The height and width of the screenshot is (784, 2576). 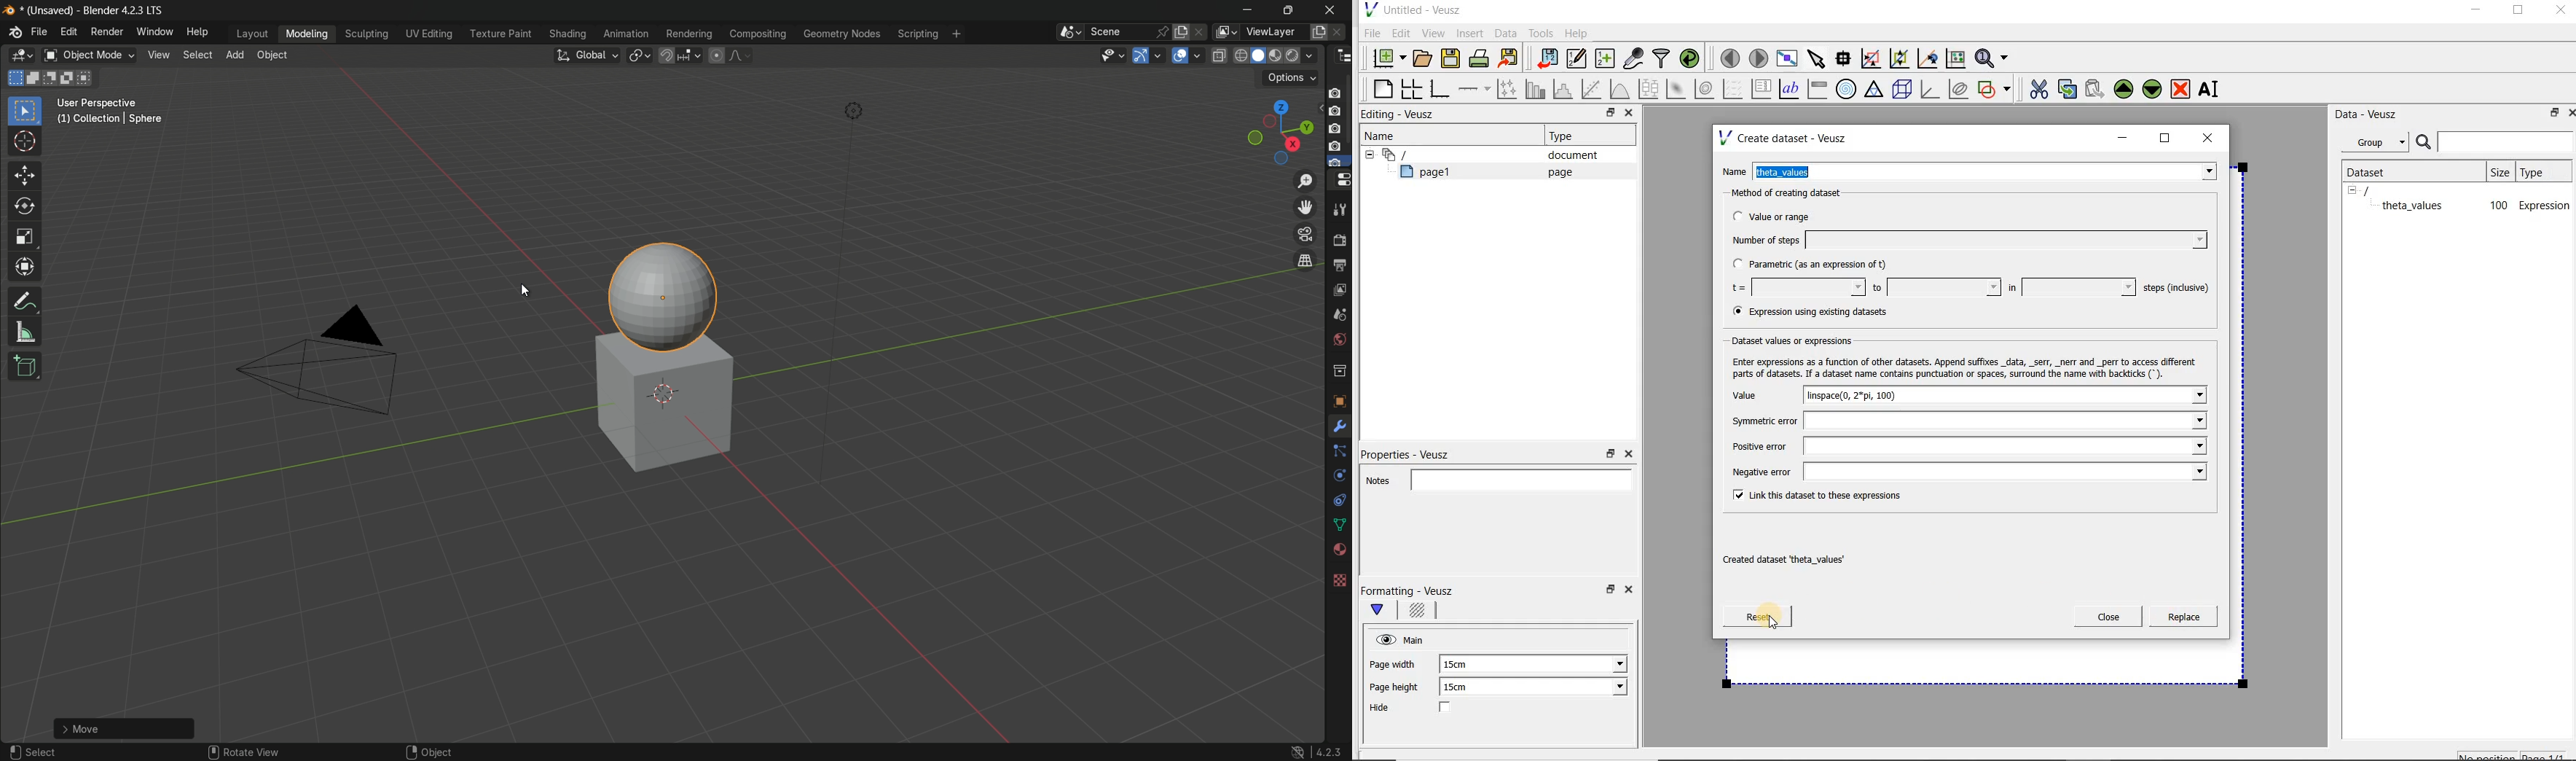 What do you see at coordinates (70, 32) in the screenshot?
I see `edit menu` at bounding box center [70, 32].